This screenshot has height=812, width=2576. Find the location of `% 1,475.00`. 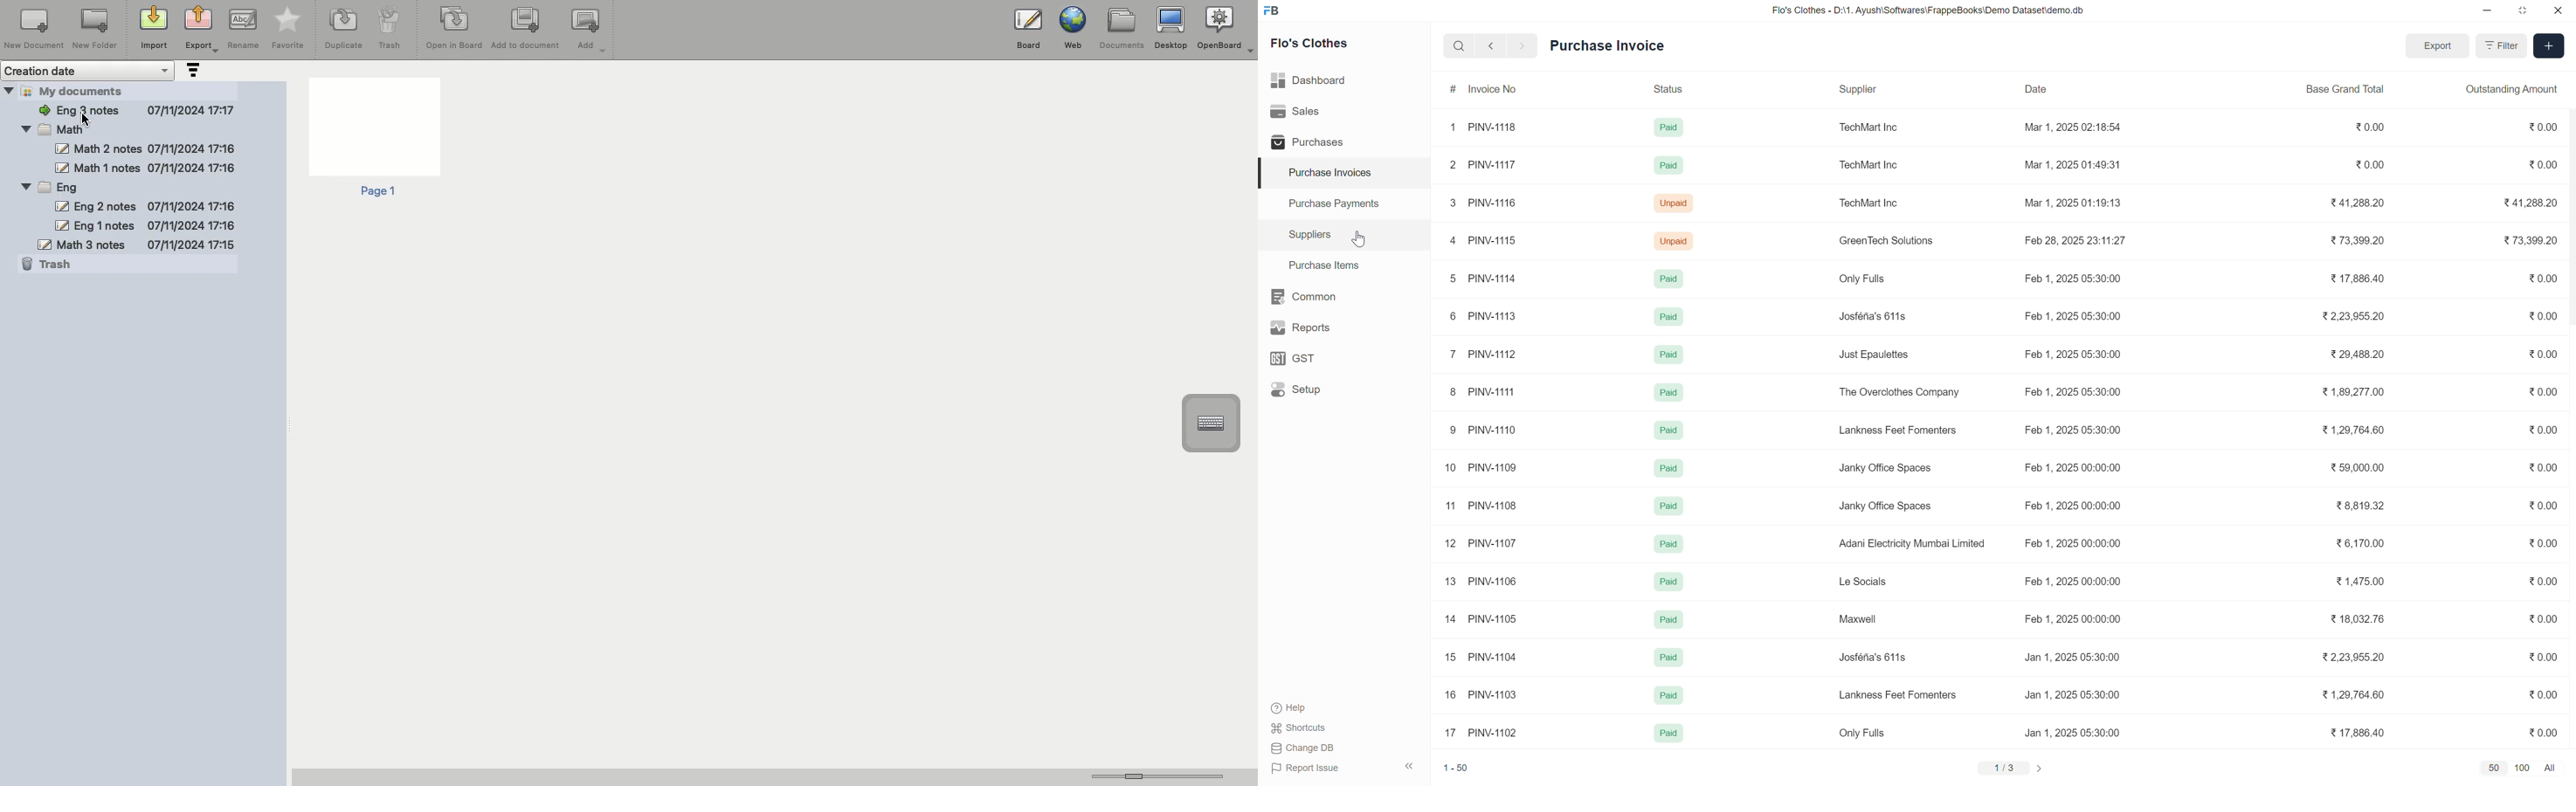

% 1,475.00 is located at coordinates (2362, 582).